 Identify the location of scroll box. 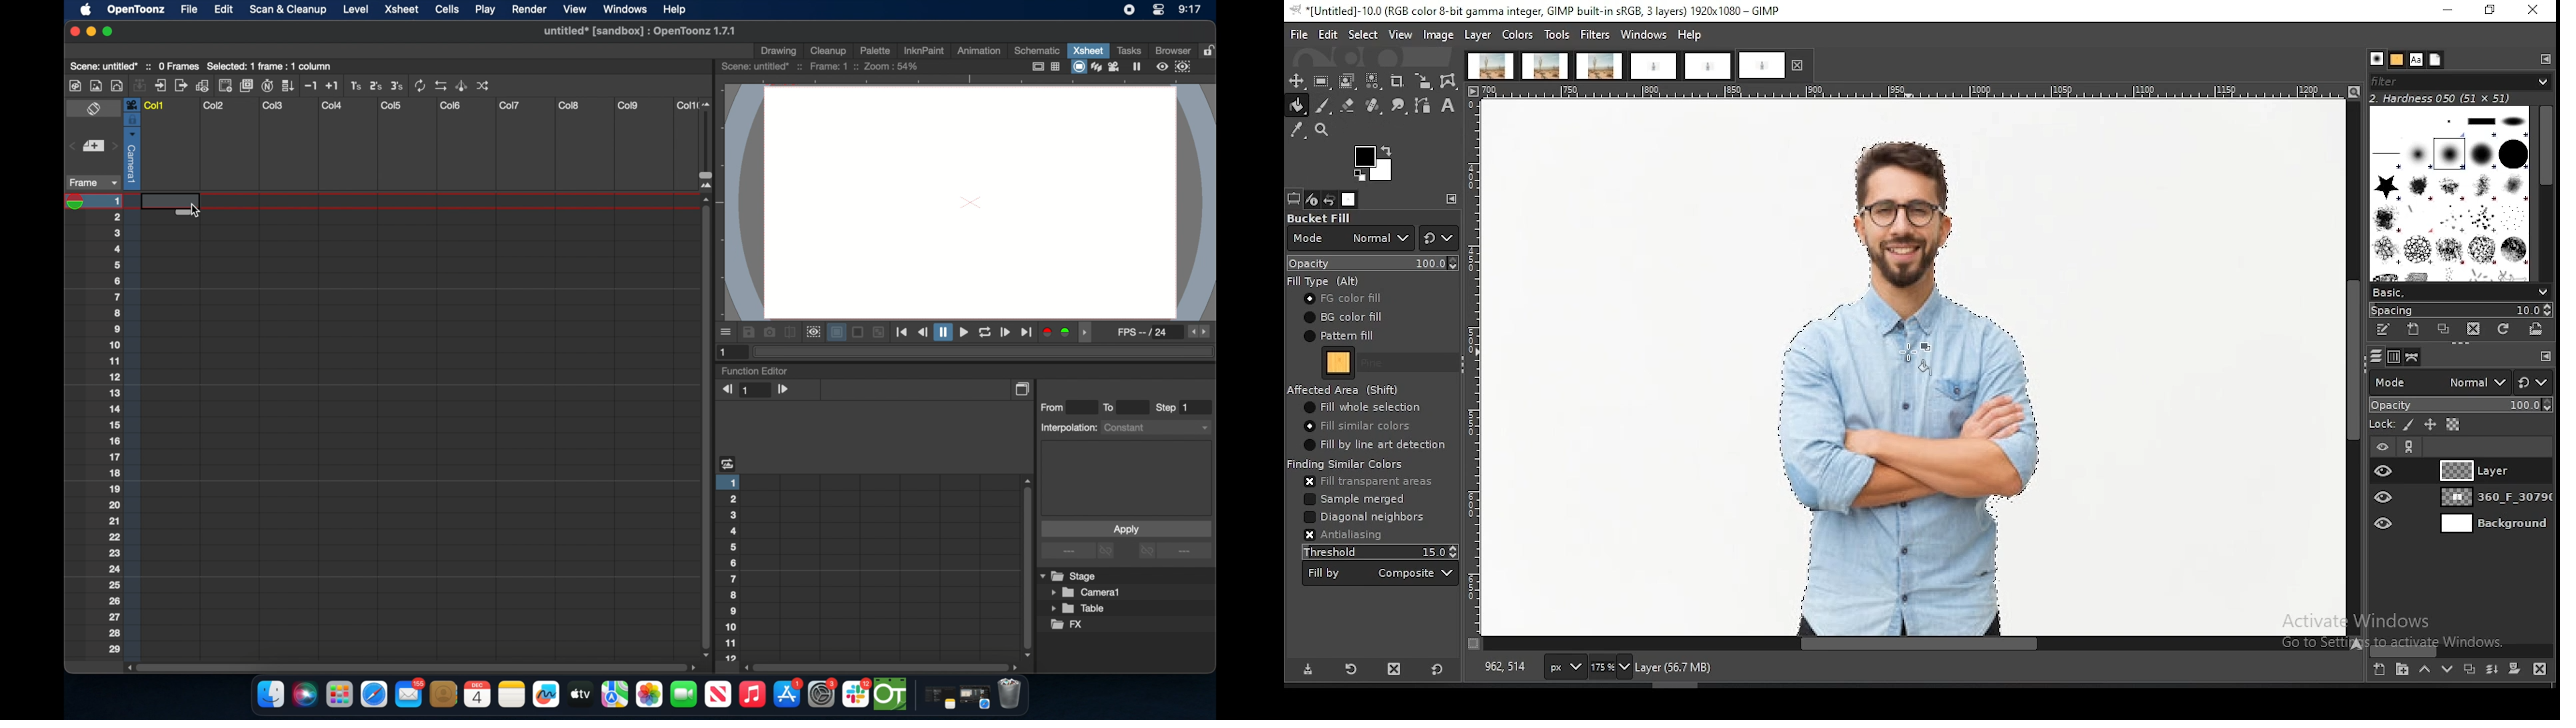
(409, 666).